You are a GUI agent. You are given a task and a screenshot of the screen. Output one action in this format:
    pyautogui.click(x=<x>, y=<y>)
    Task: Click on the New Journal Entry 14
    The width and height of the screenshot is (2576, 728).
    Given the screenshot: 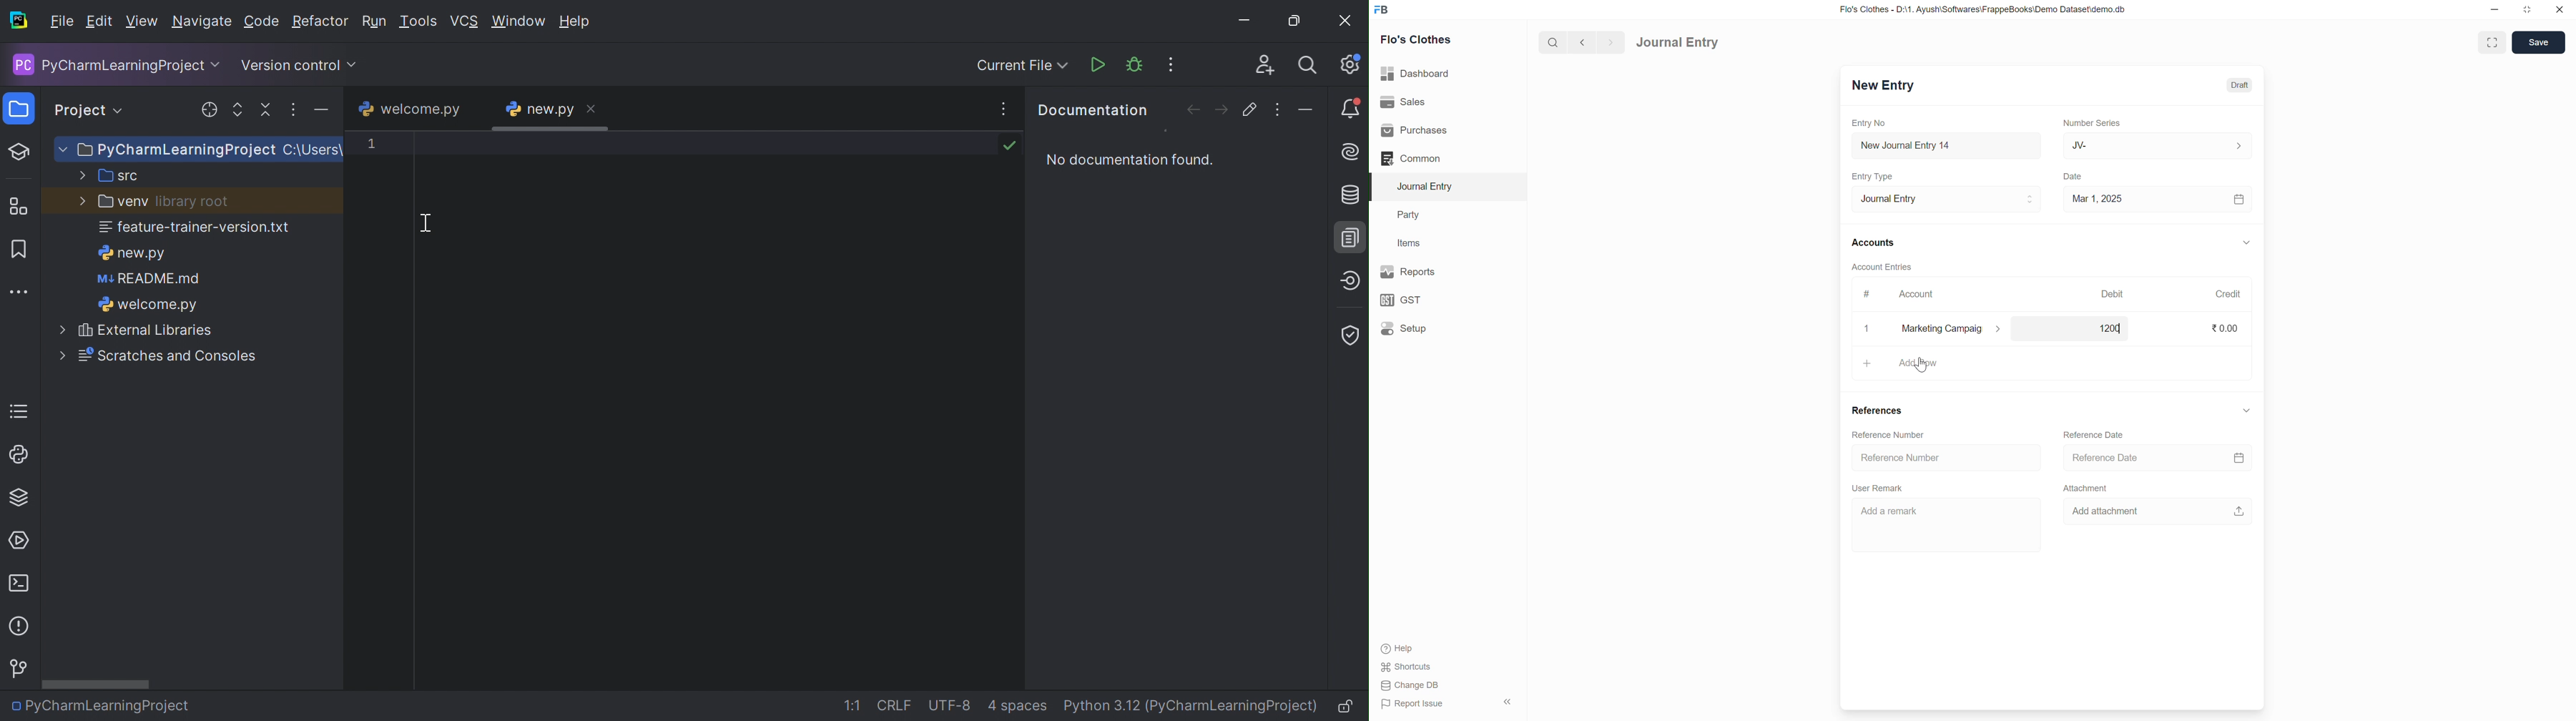 What is the action you would take?
    pyautogui.click(x=1923, y=146)
    